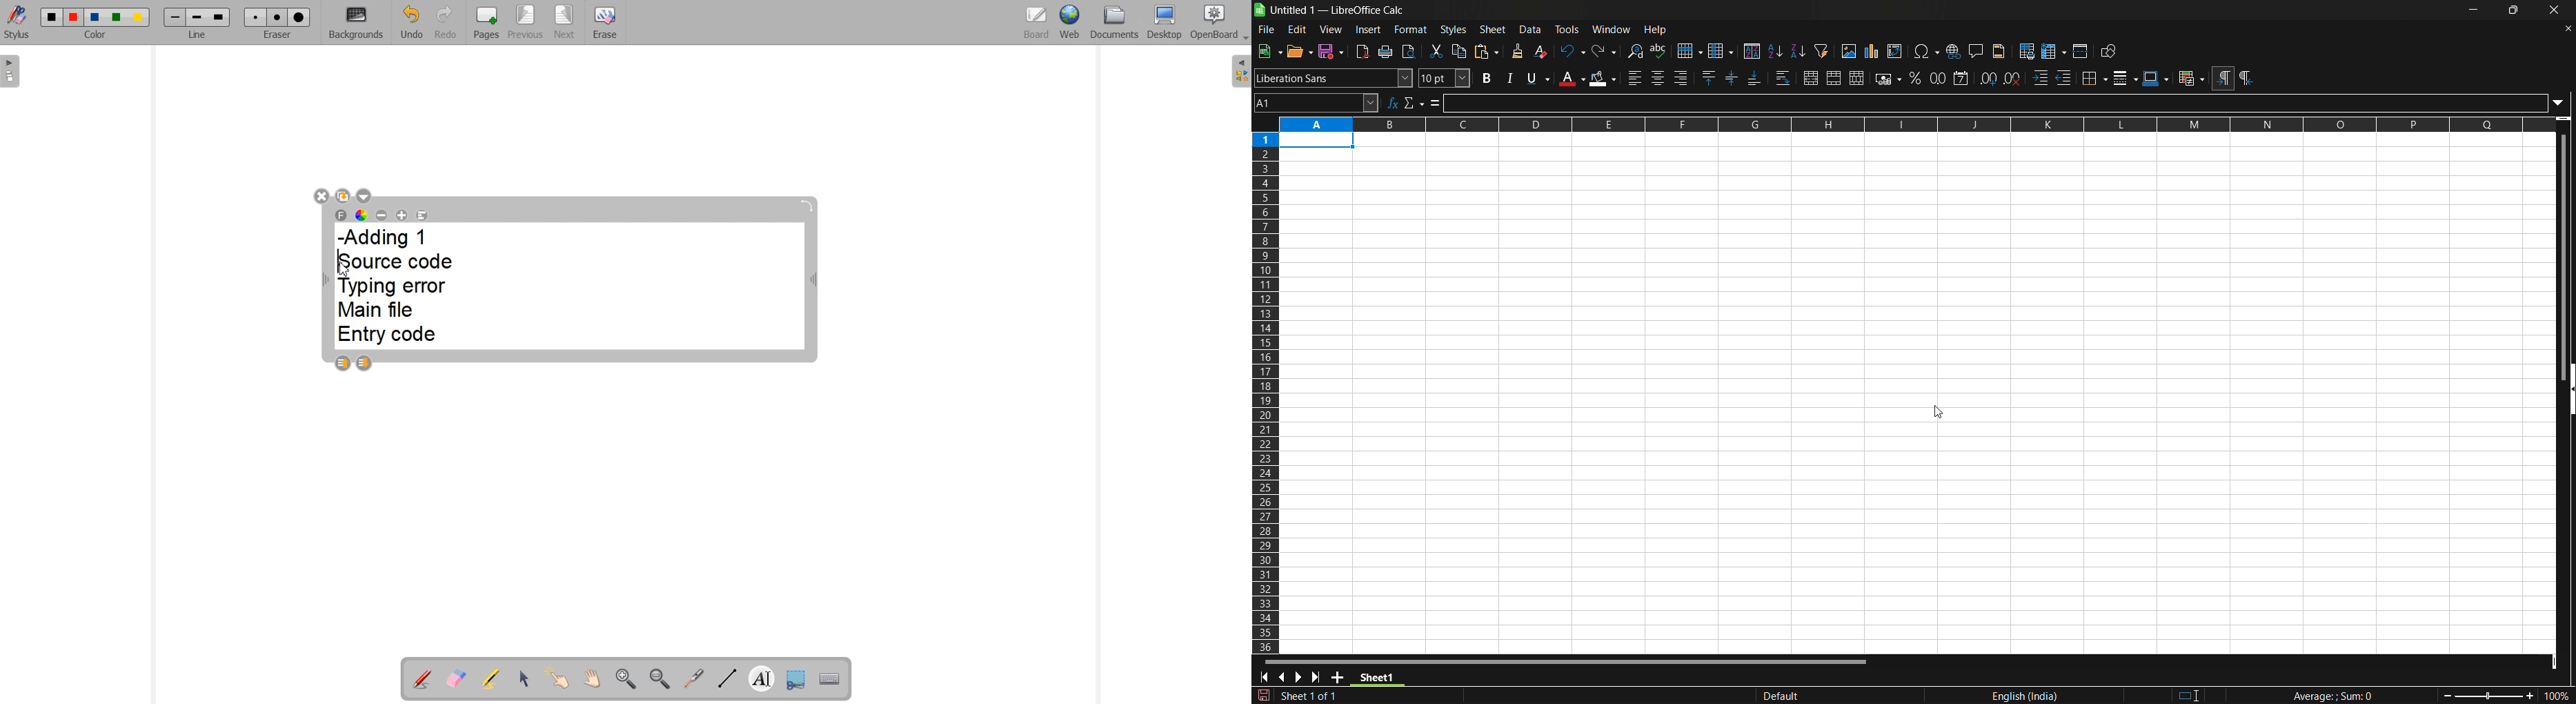 This screenshot has width=2576, height=728. I want to click on spelling, so click(1659, 51).